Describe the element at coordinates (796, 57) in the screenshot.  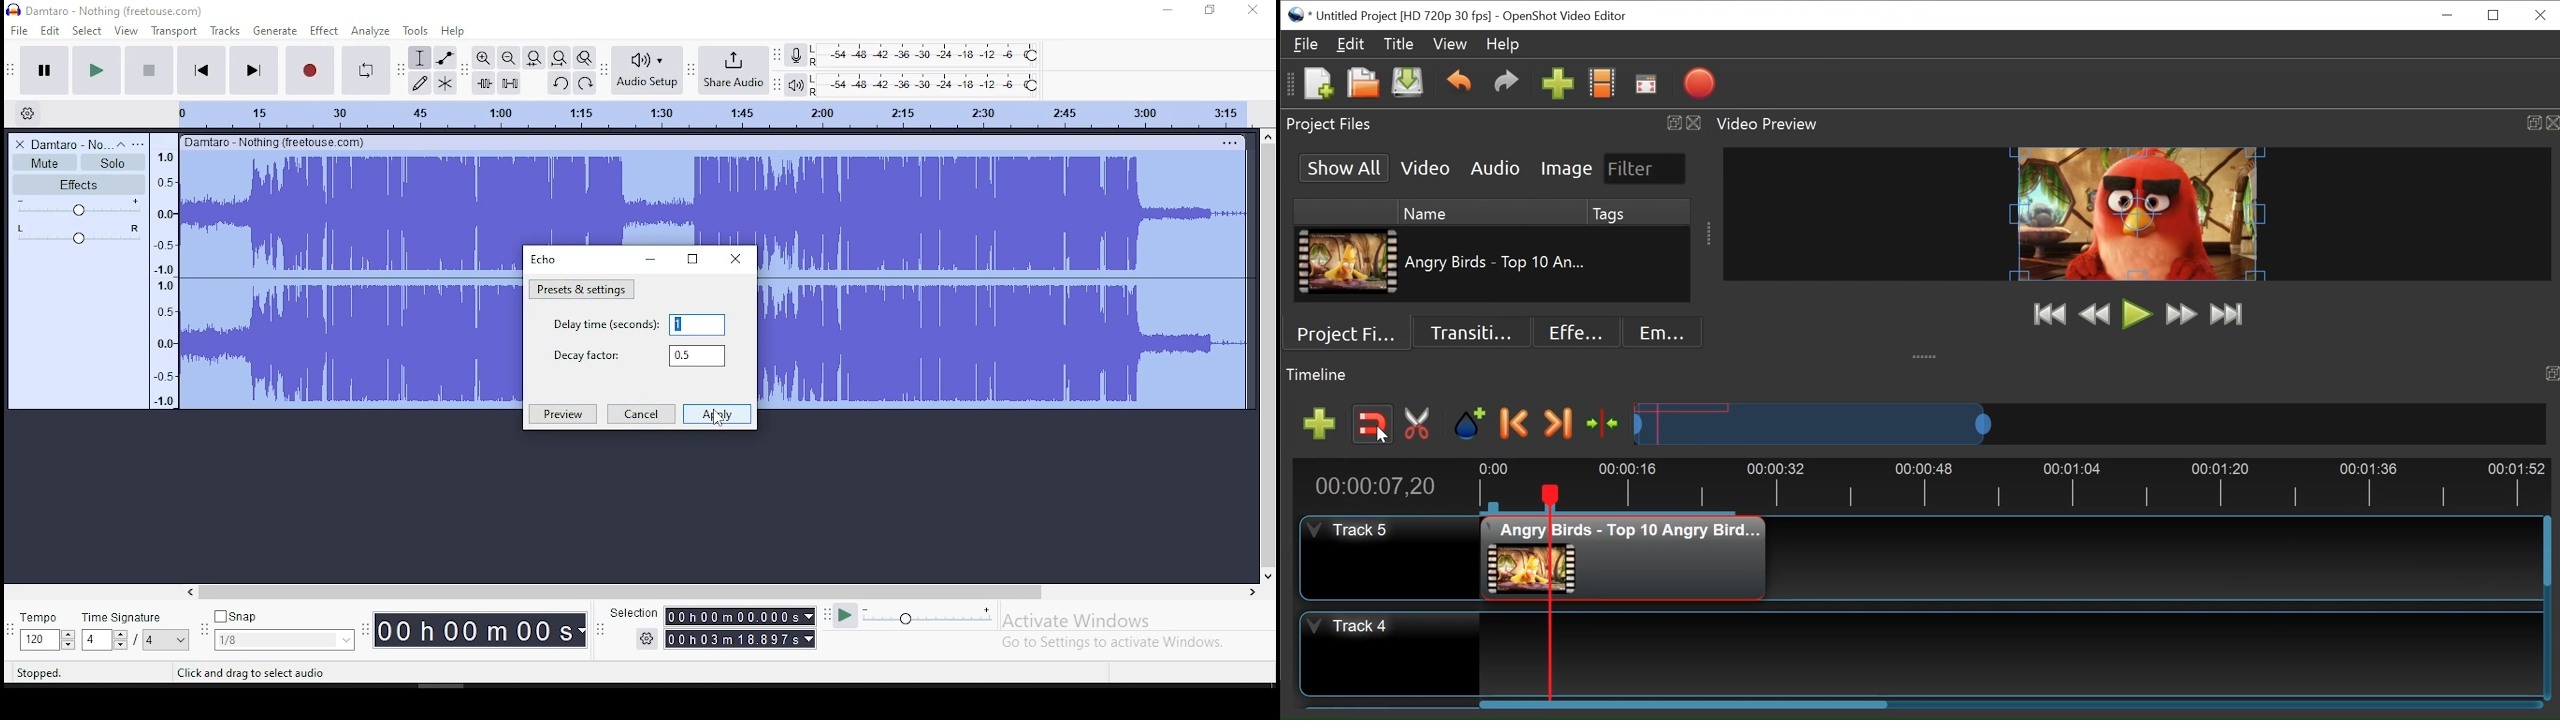
I see `record meter` at that location.